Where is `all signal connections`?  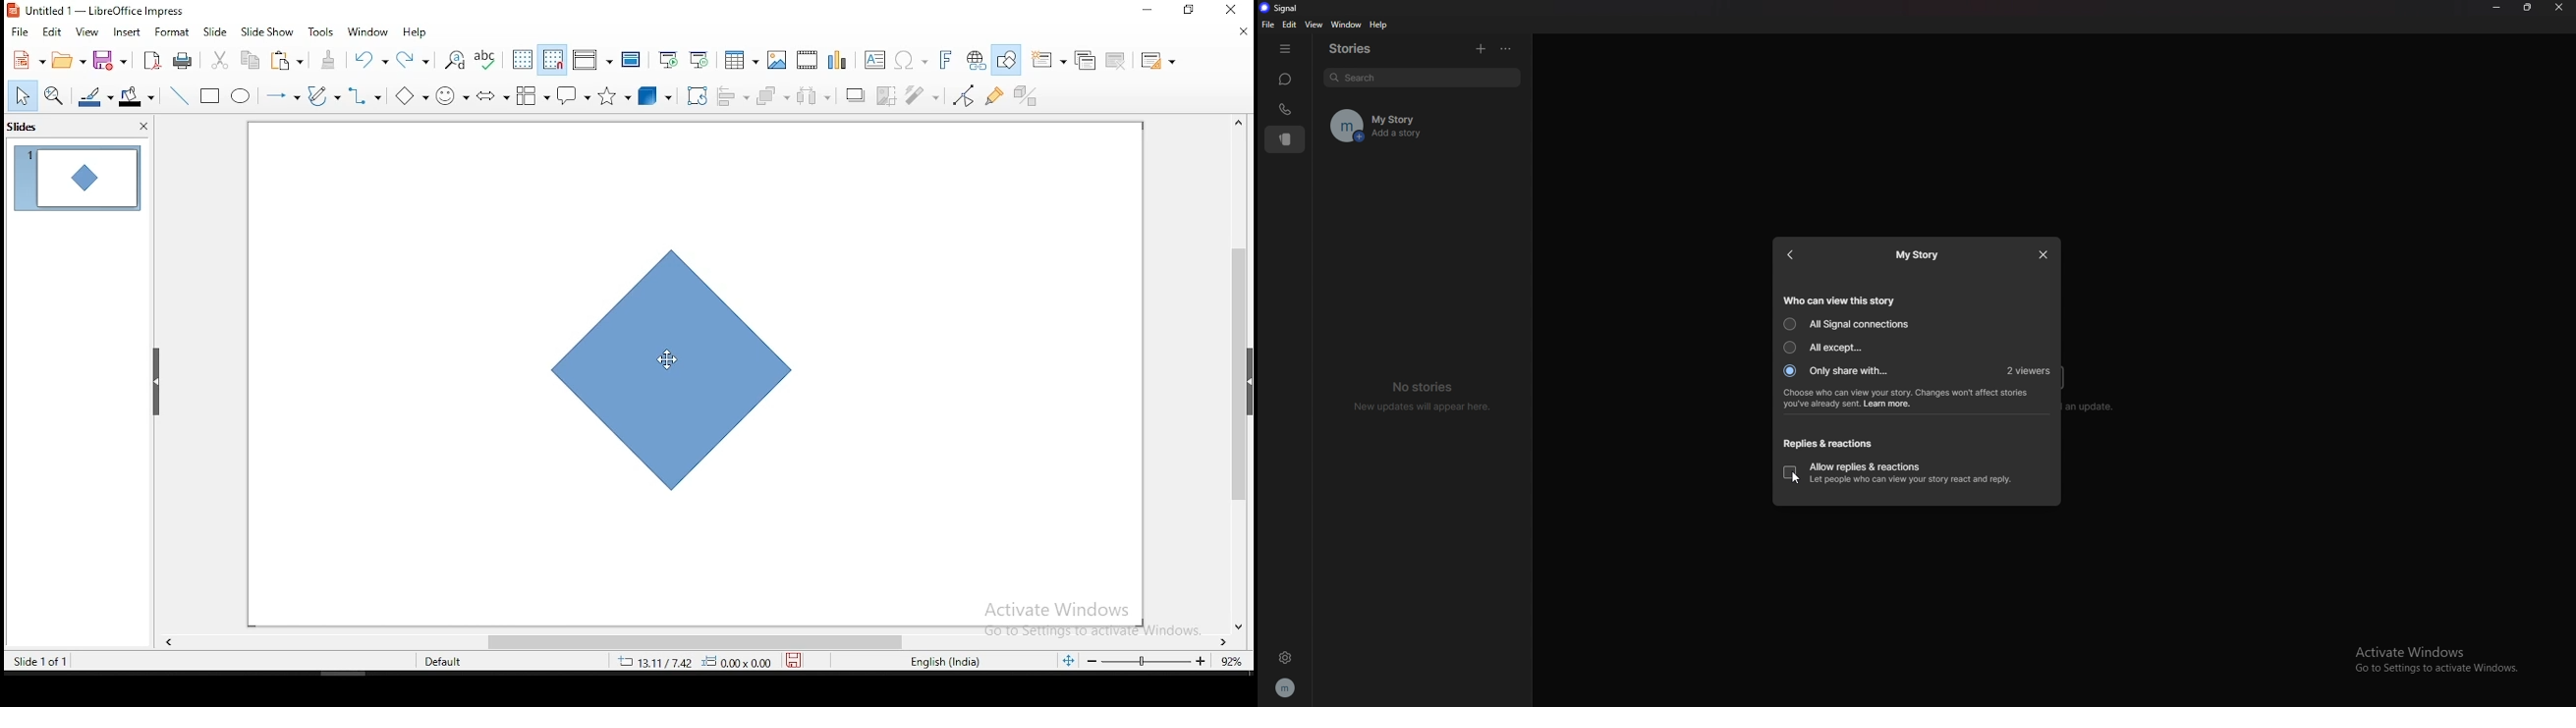
all signal connections is located at coordinates (1848, 323).